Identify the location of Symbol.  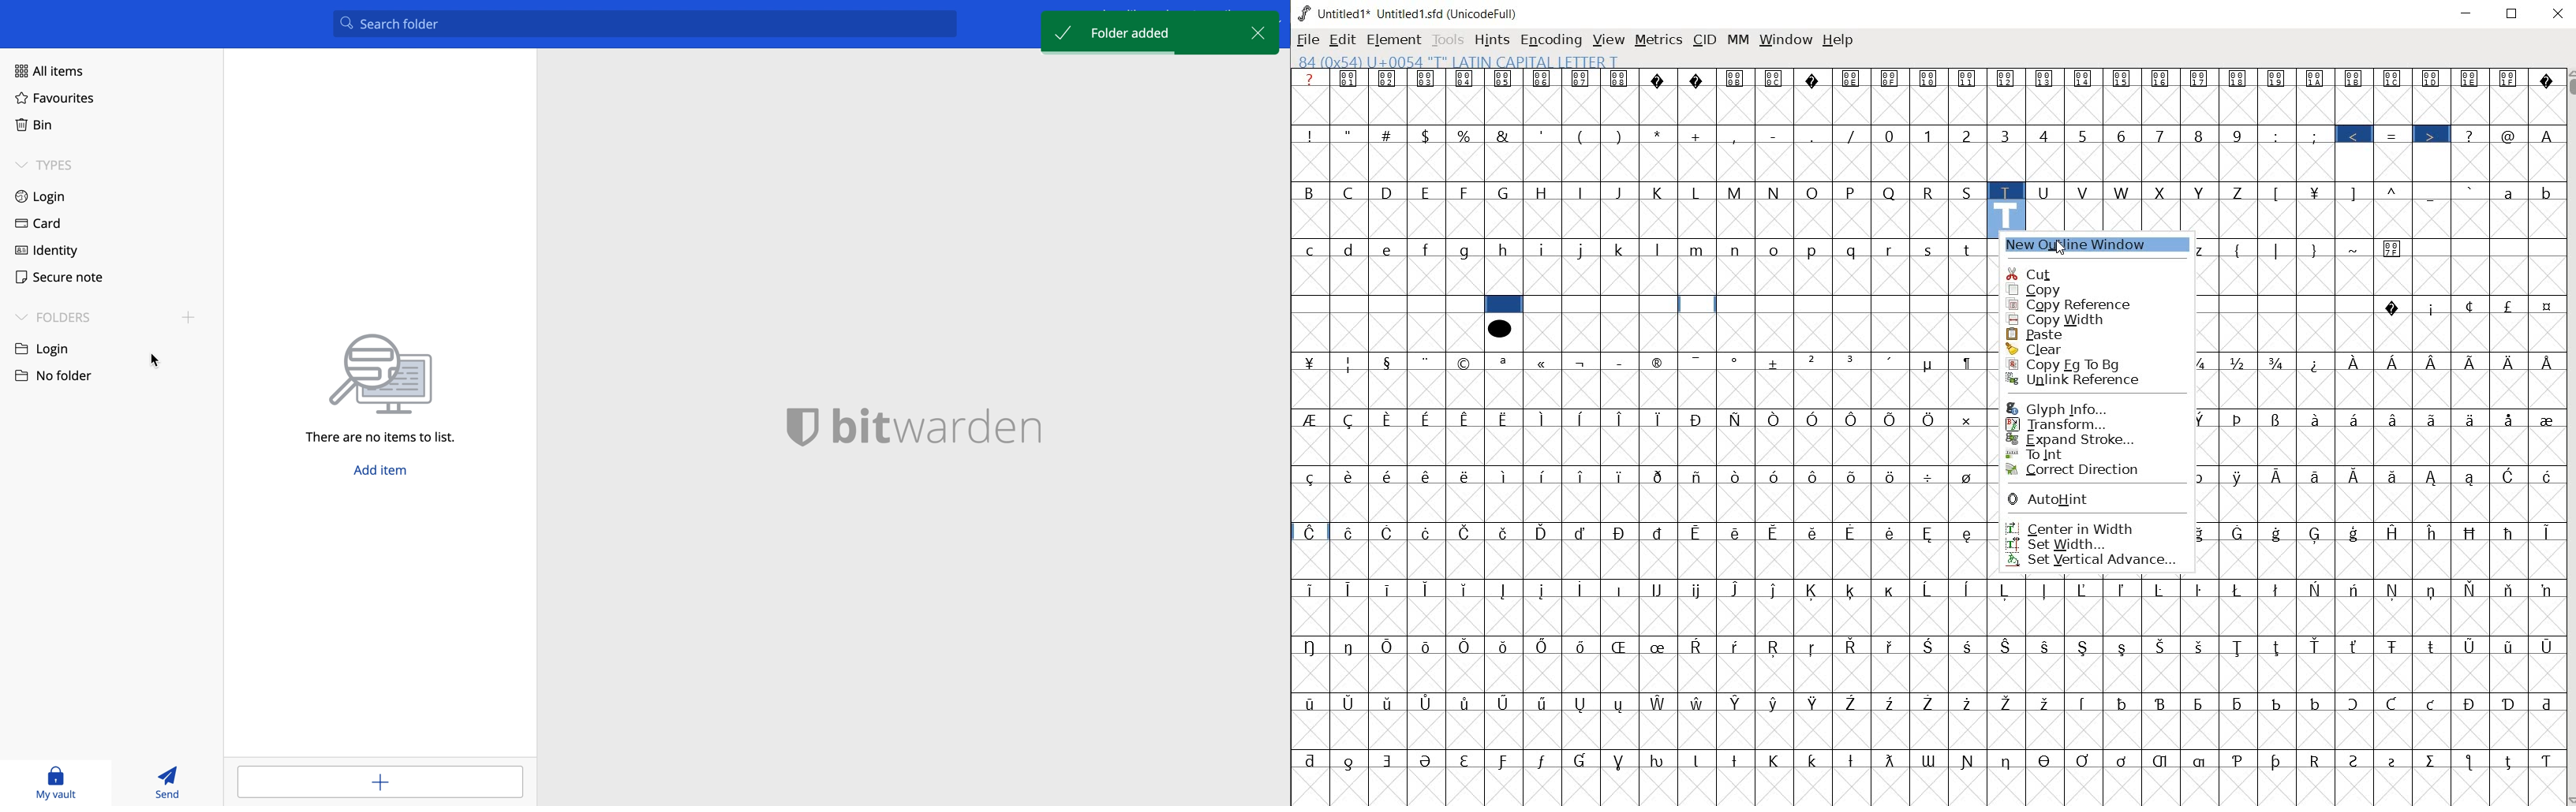
(2511, 420).